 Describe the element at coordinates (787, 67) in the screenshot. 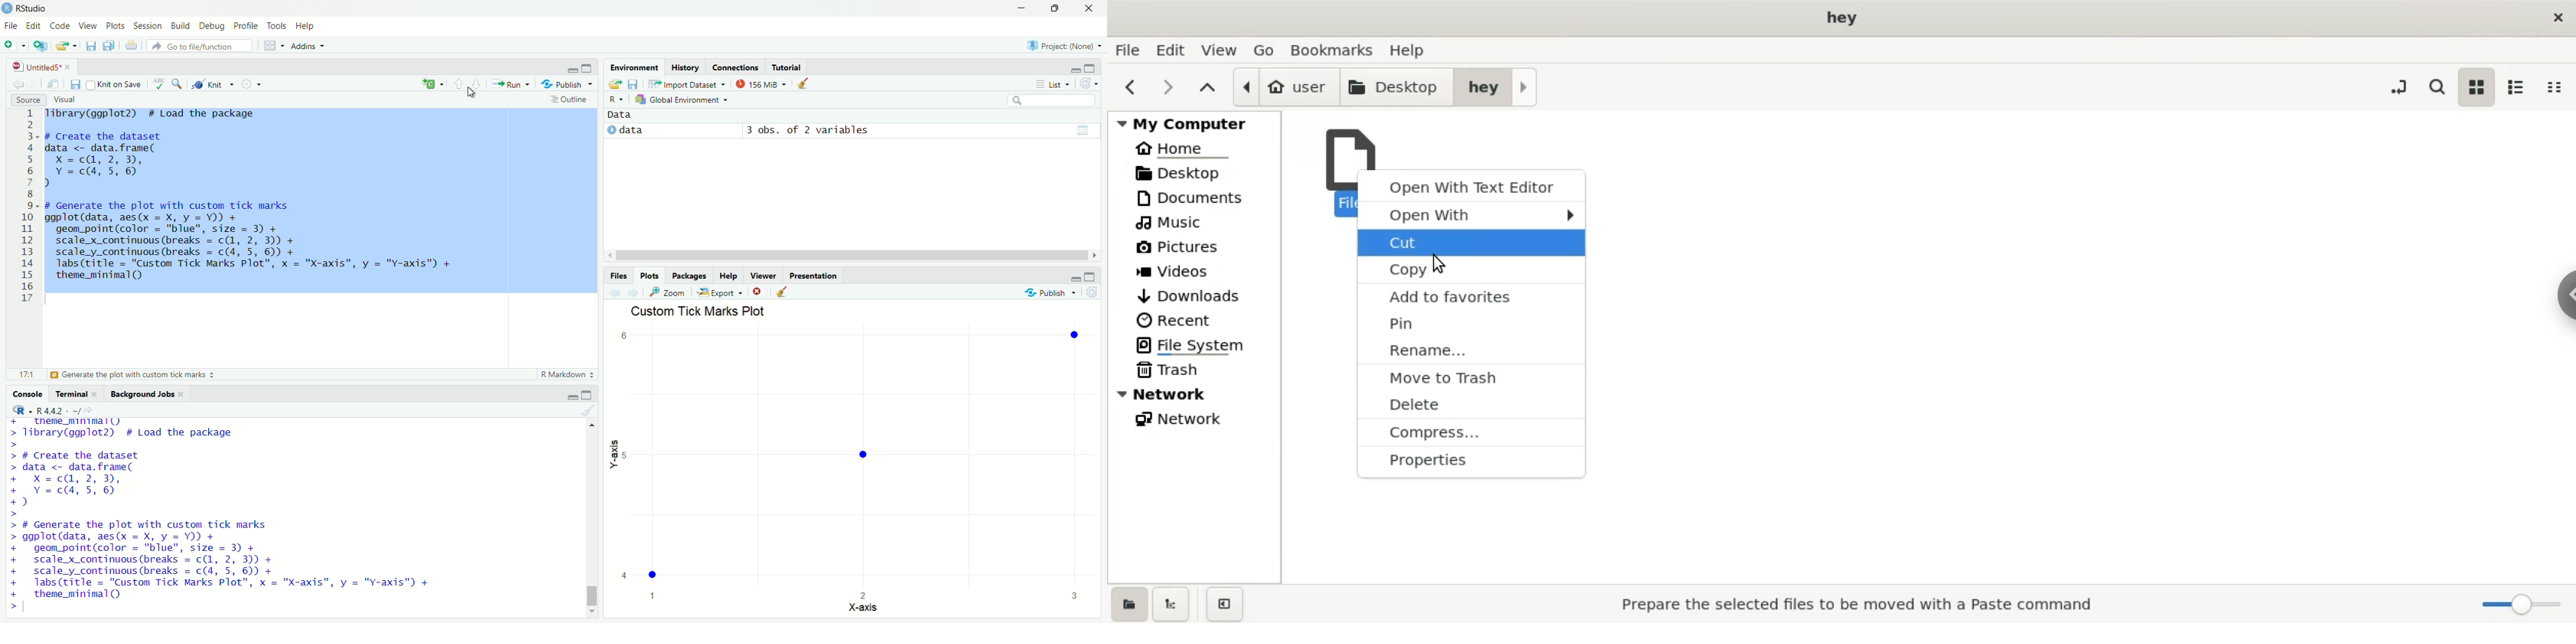

I see `tutorial` at that location.